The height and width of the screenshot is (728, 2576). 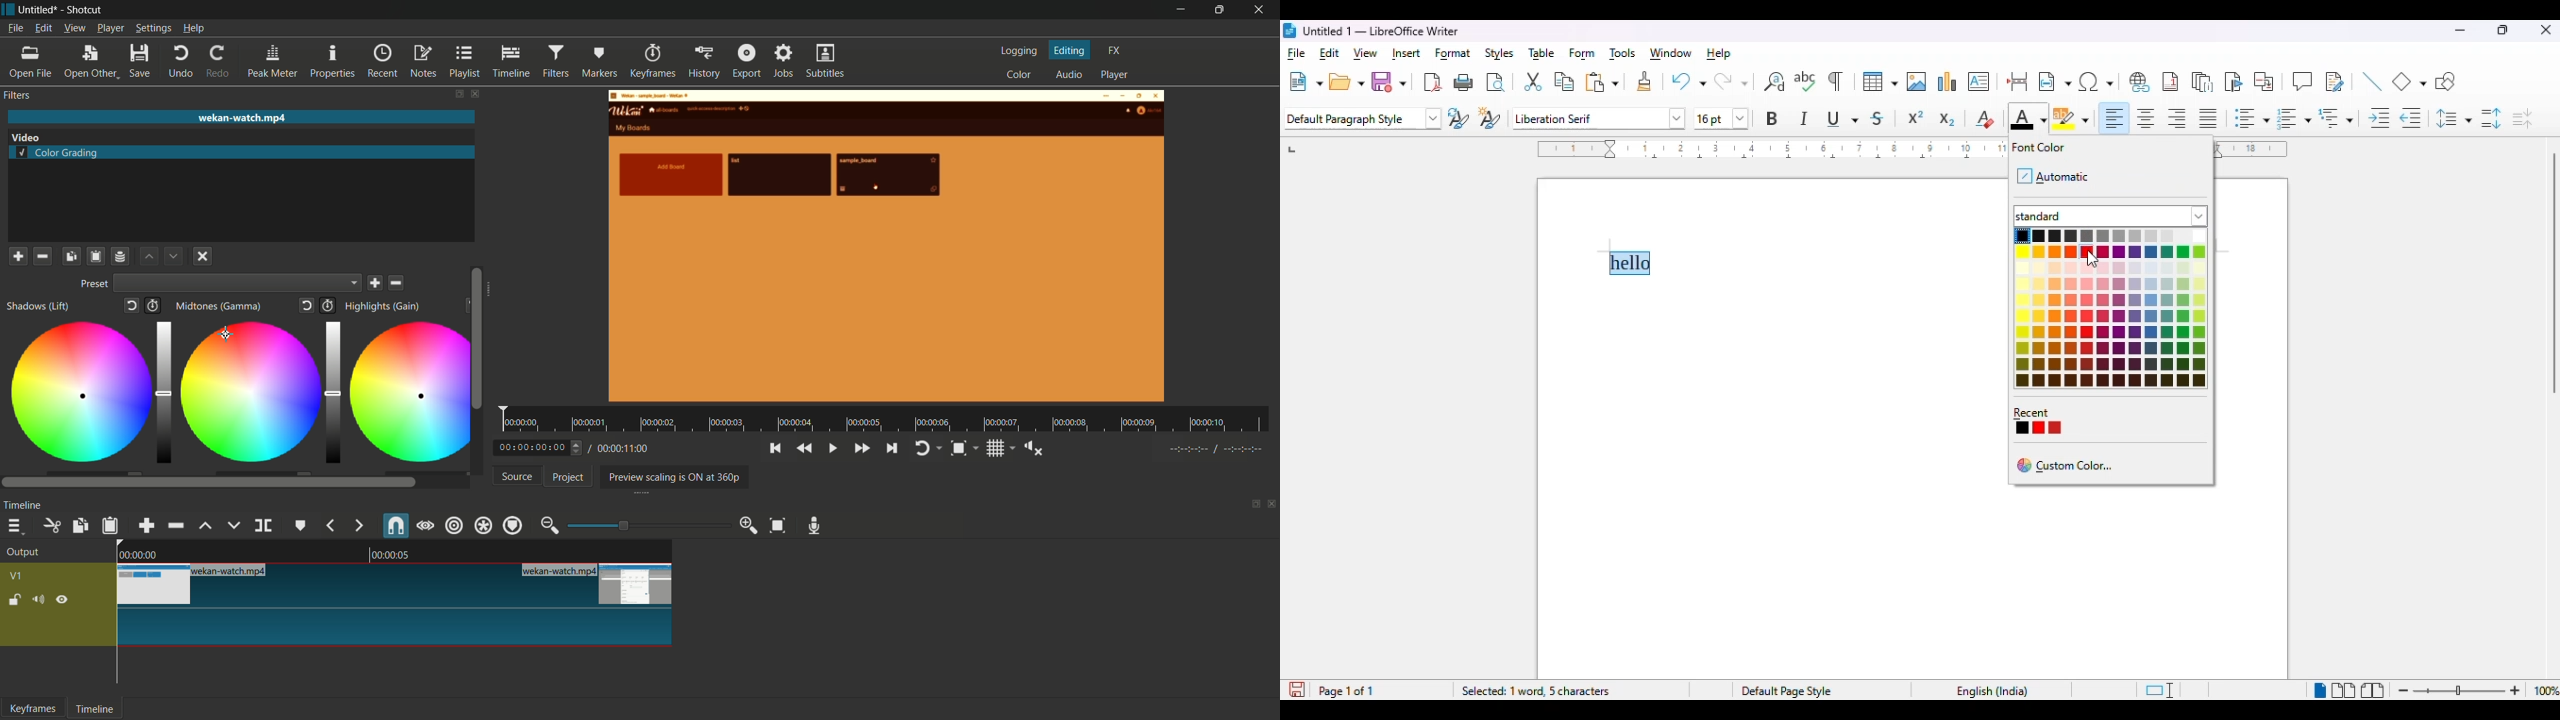 What do you see at coordinates (475, 94) in the screenshot?
I see `close filter` at bounding box center [475, 94].